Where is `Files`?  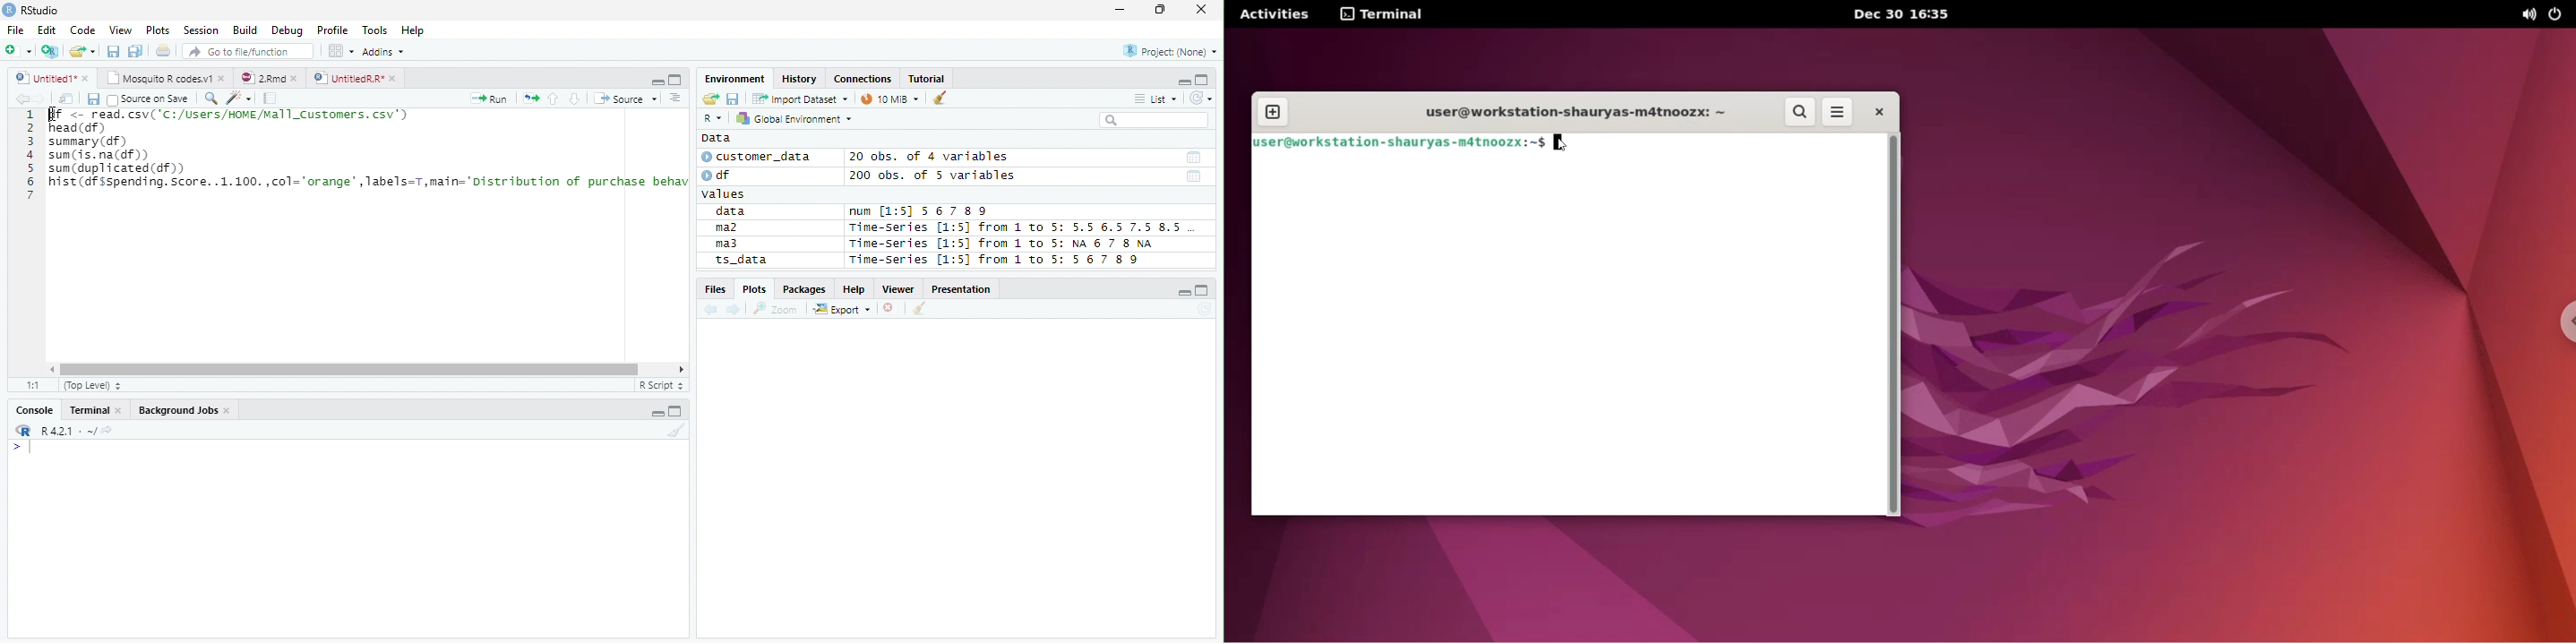
Files is located at coordinates (715, 289).